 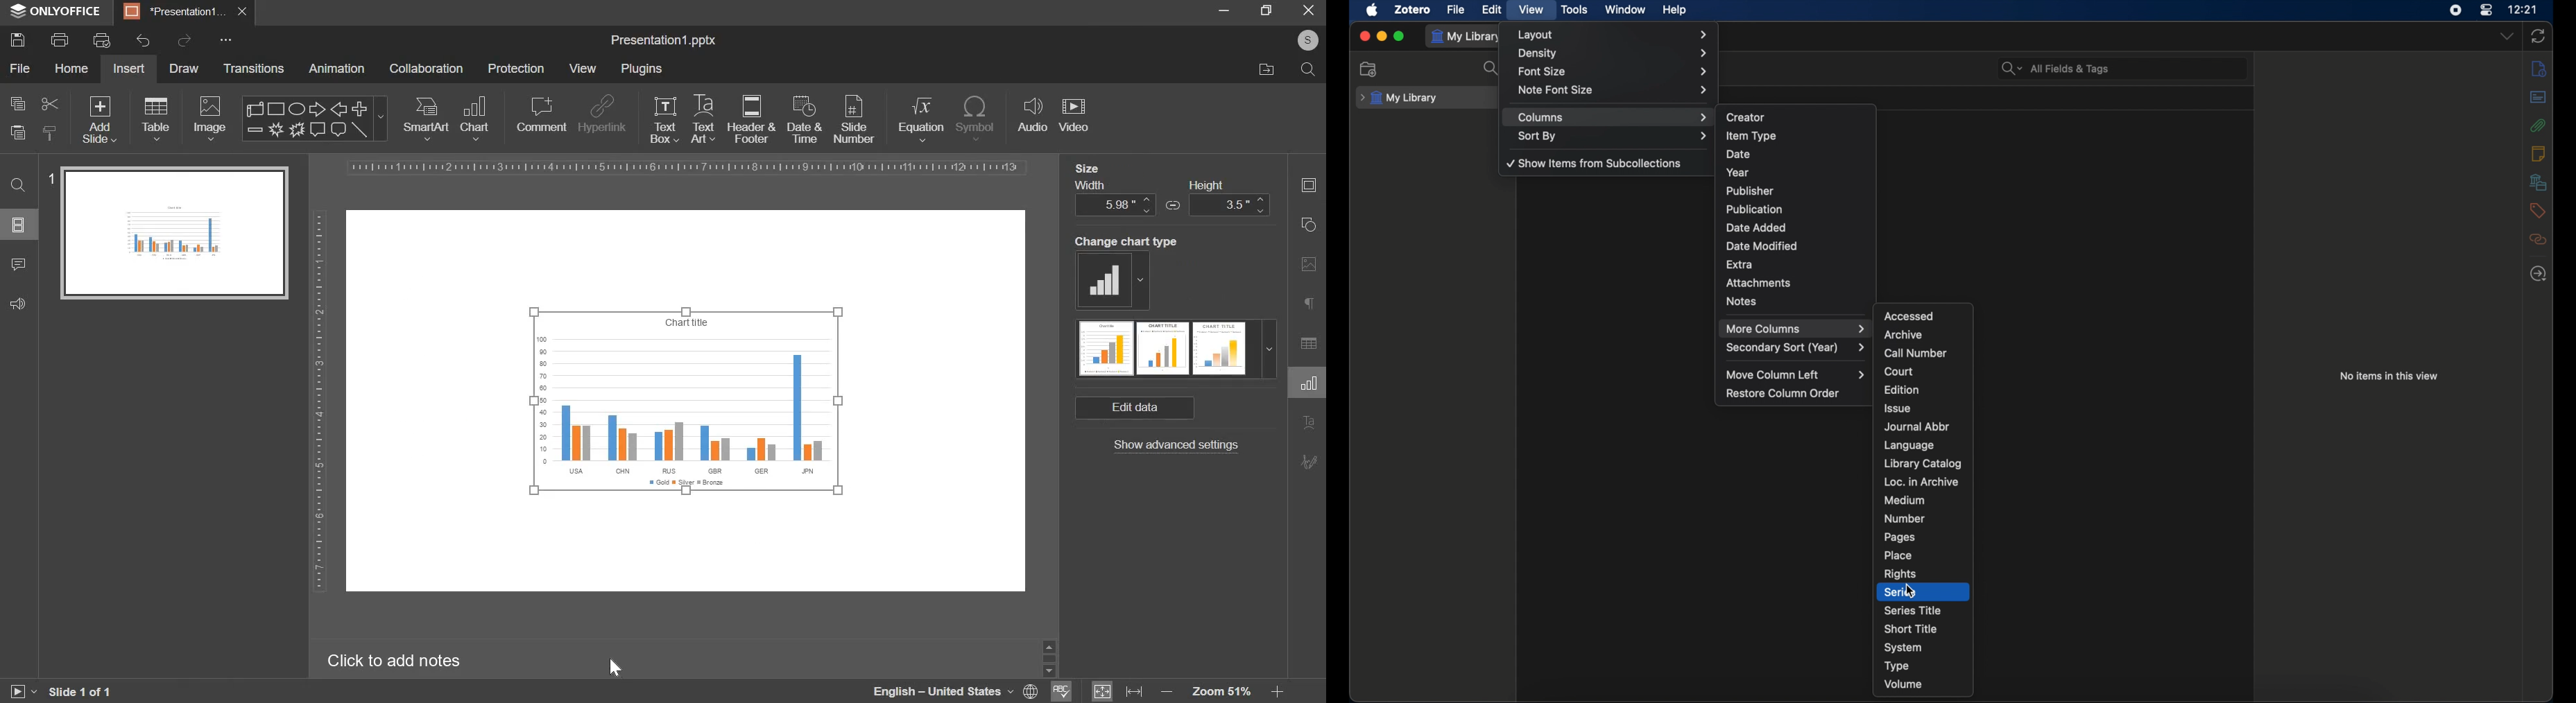 What do you see at coordinates (1456, 10) in the screenshot?
I see `file` at bounding box center [1456, 10].